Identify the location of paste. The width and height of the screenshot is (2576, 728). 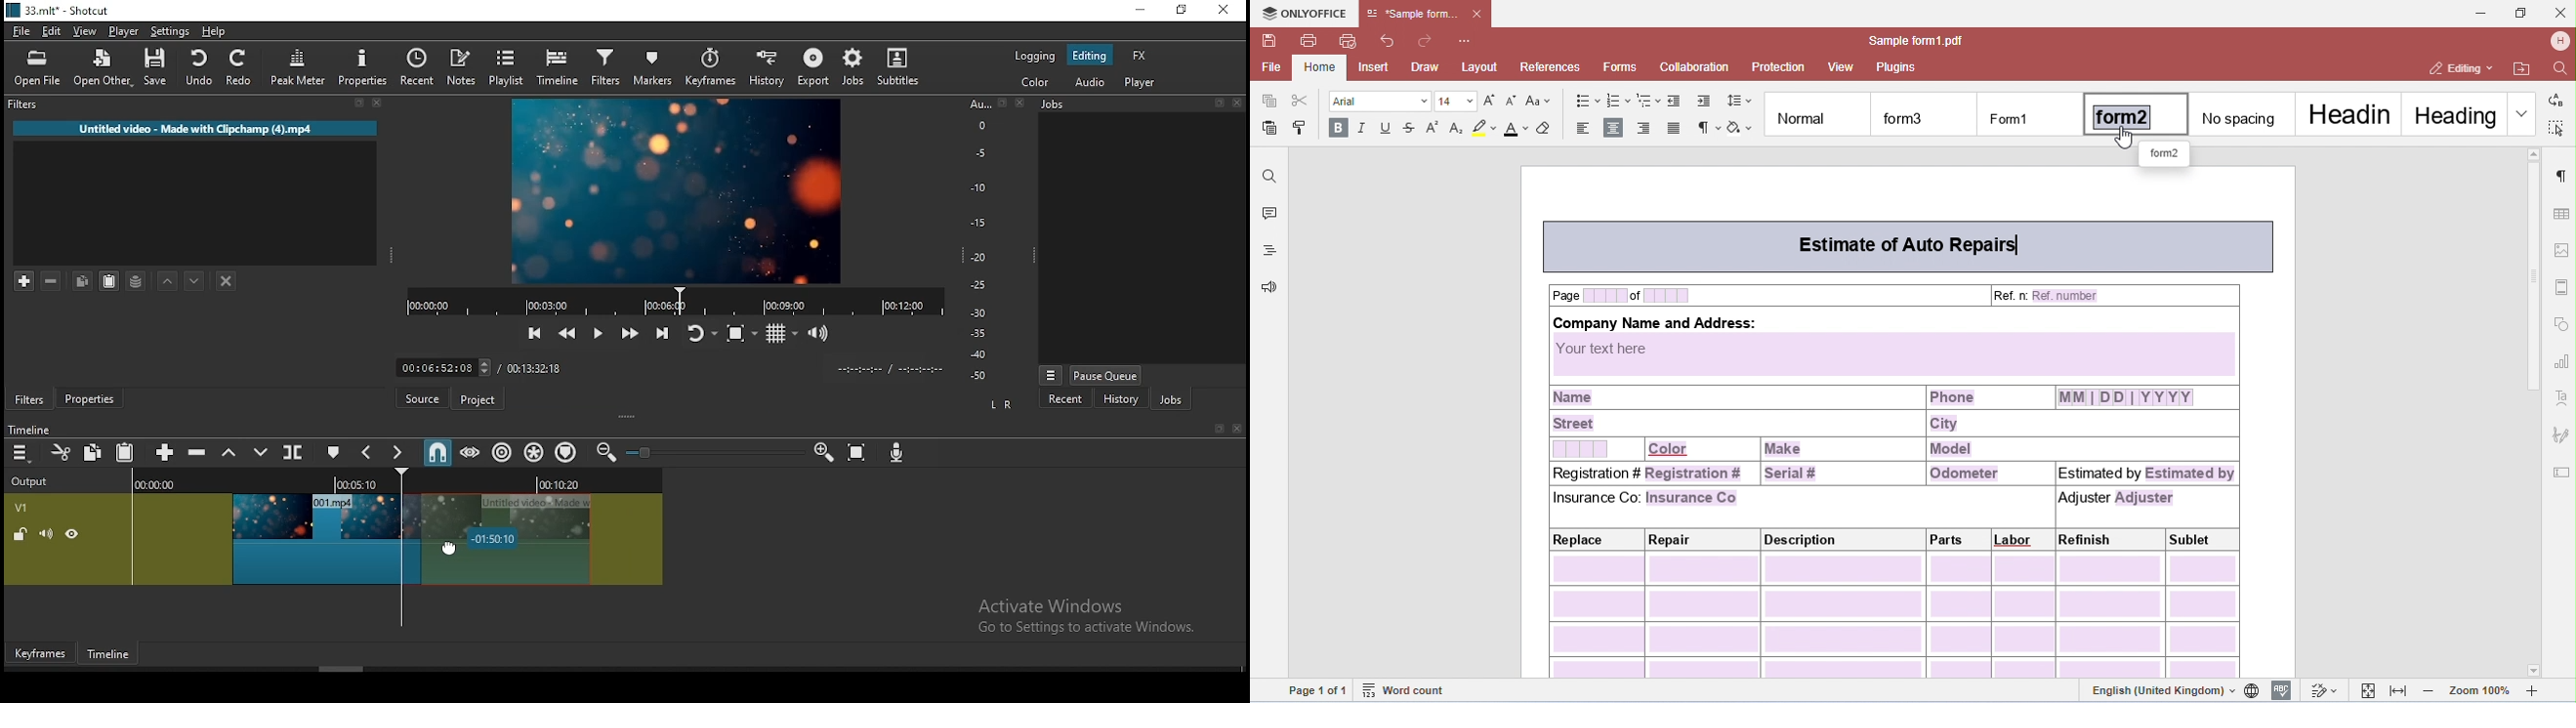
(126, 453).